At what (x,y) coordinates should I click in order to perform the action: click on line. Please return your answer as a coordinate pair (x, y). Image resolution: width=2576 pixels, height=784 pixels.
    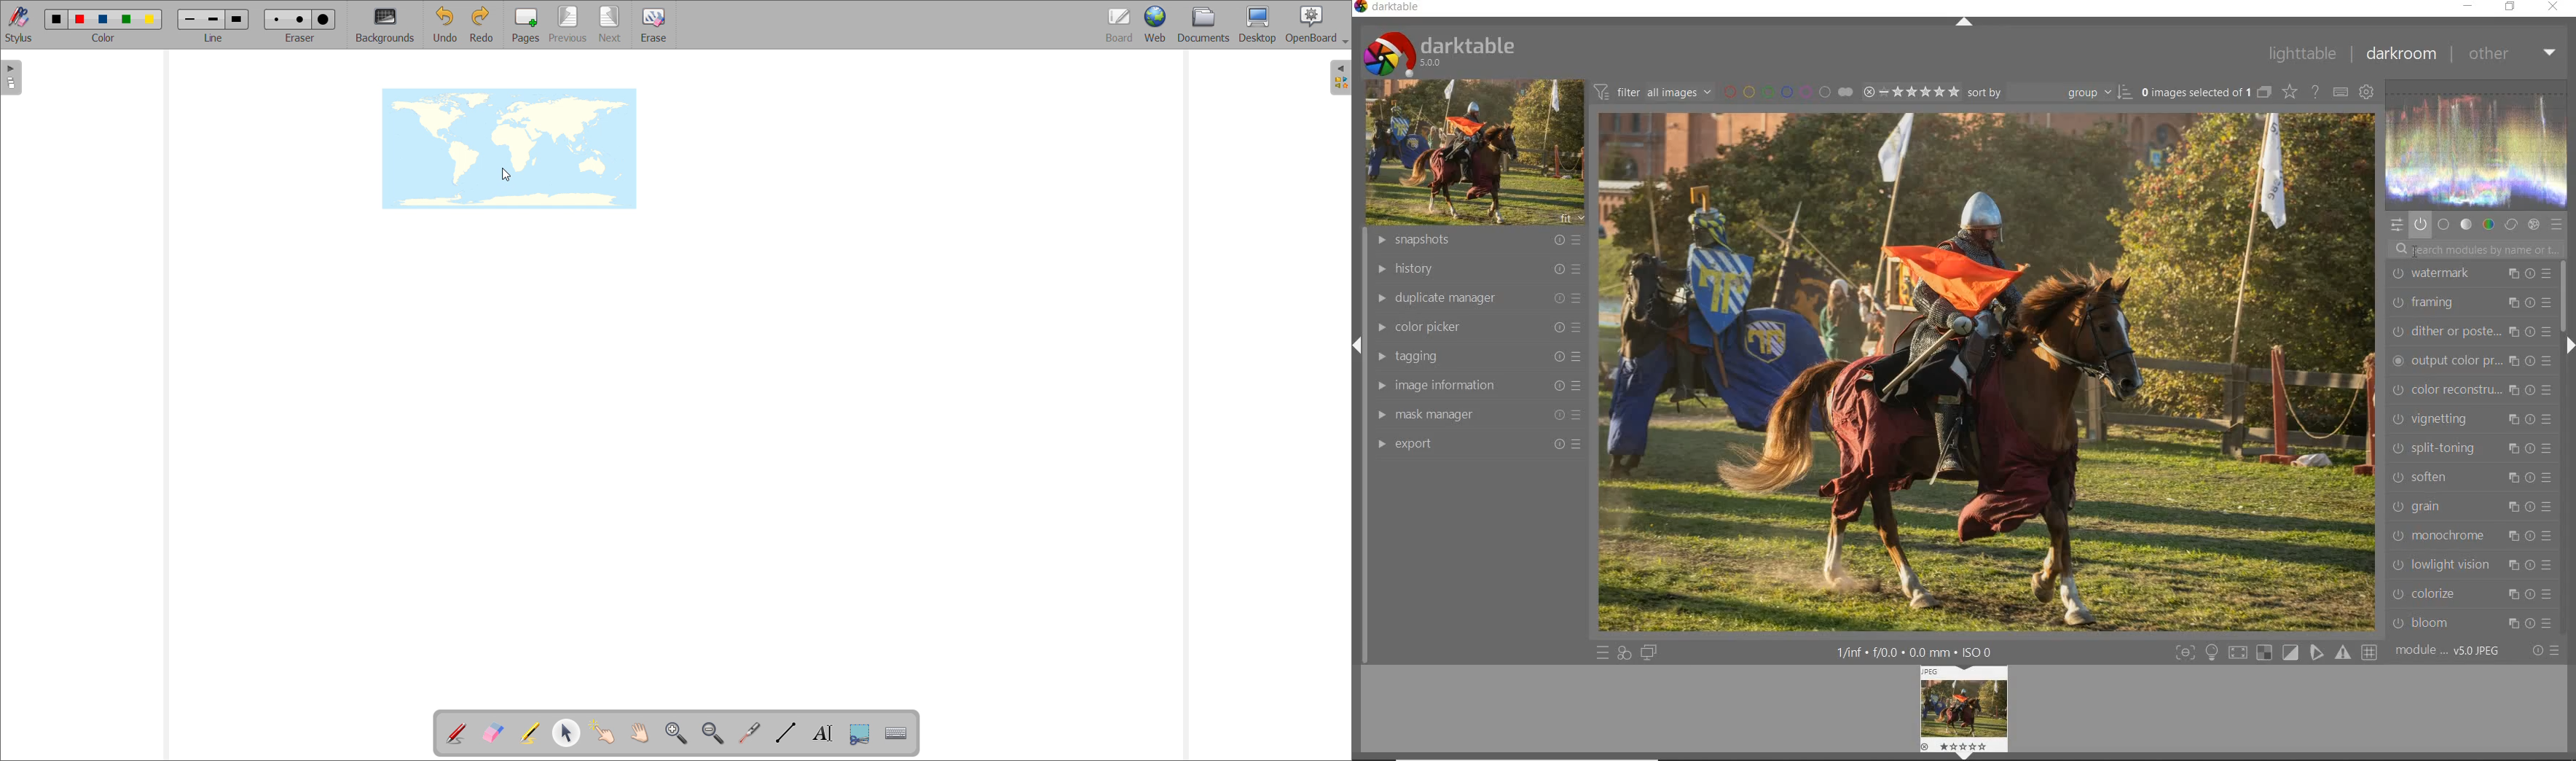
    Looking at the image, I should click on (213, 39).